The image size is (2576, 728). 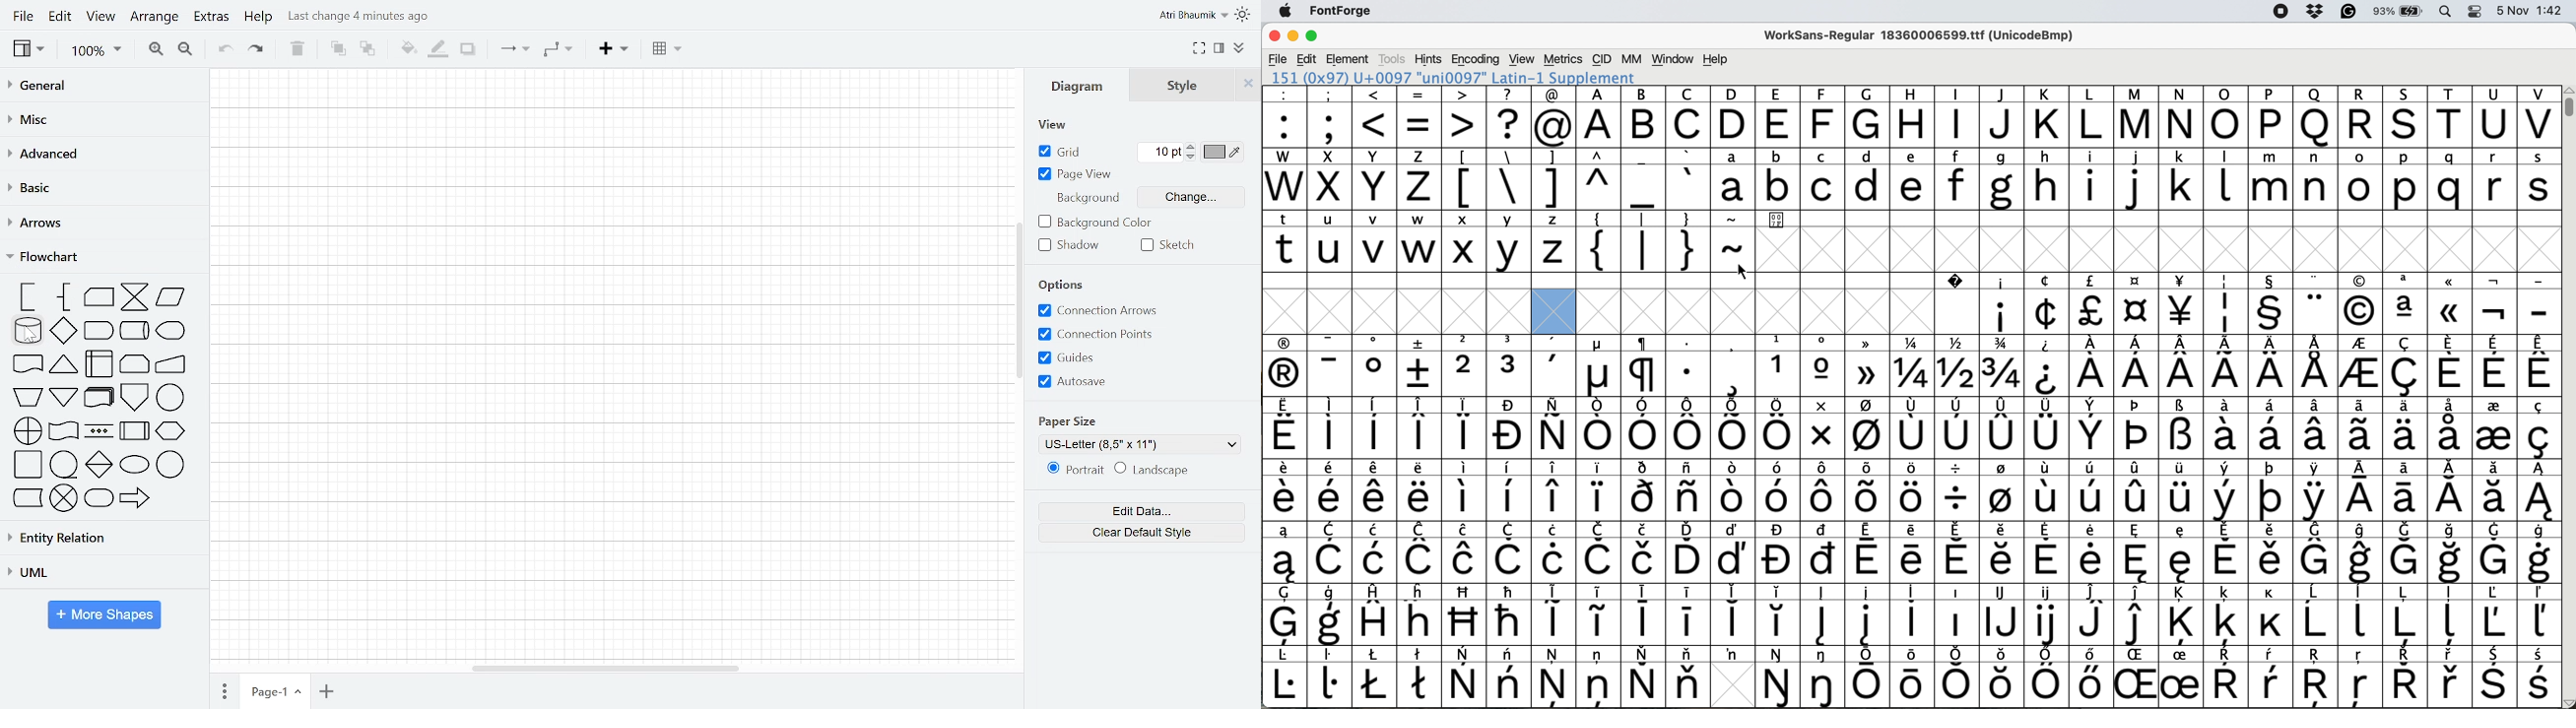 I want to click on symbol, so click(x=2452, y=426).